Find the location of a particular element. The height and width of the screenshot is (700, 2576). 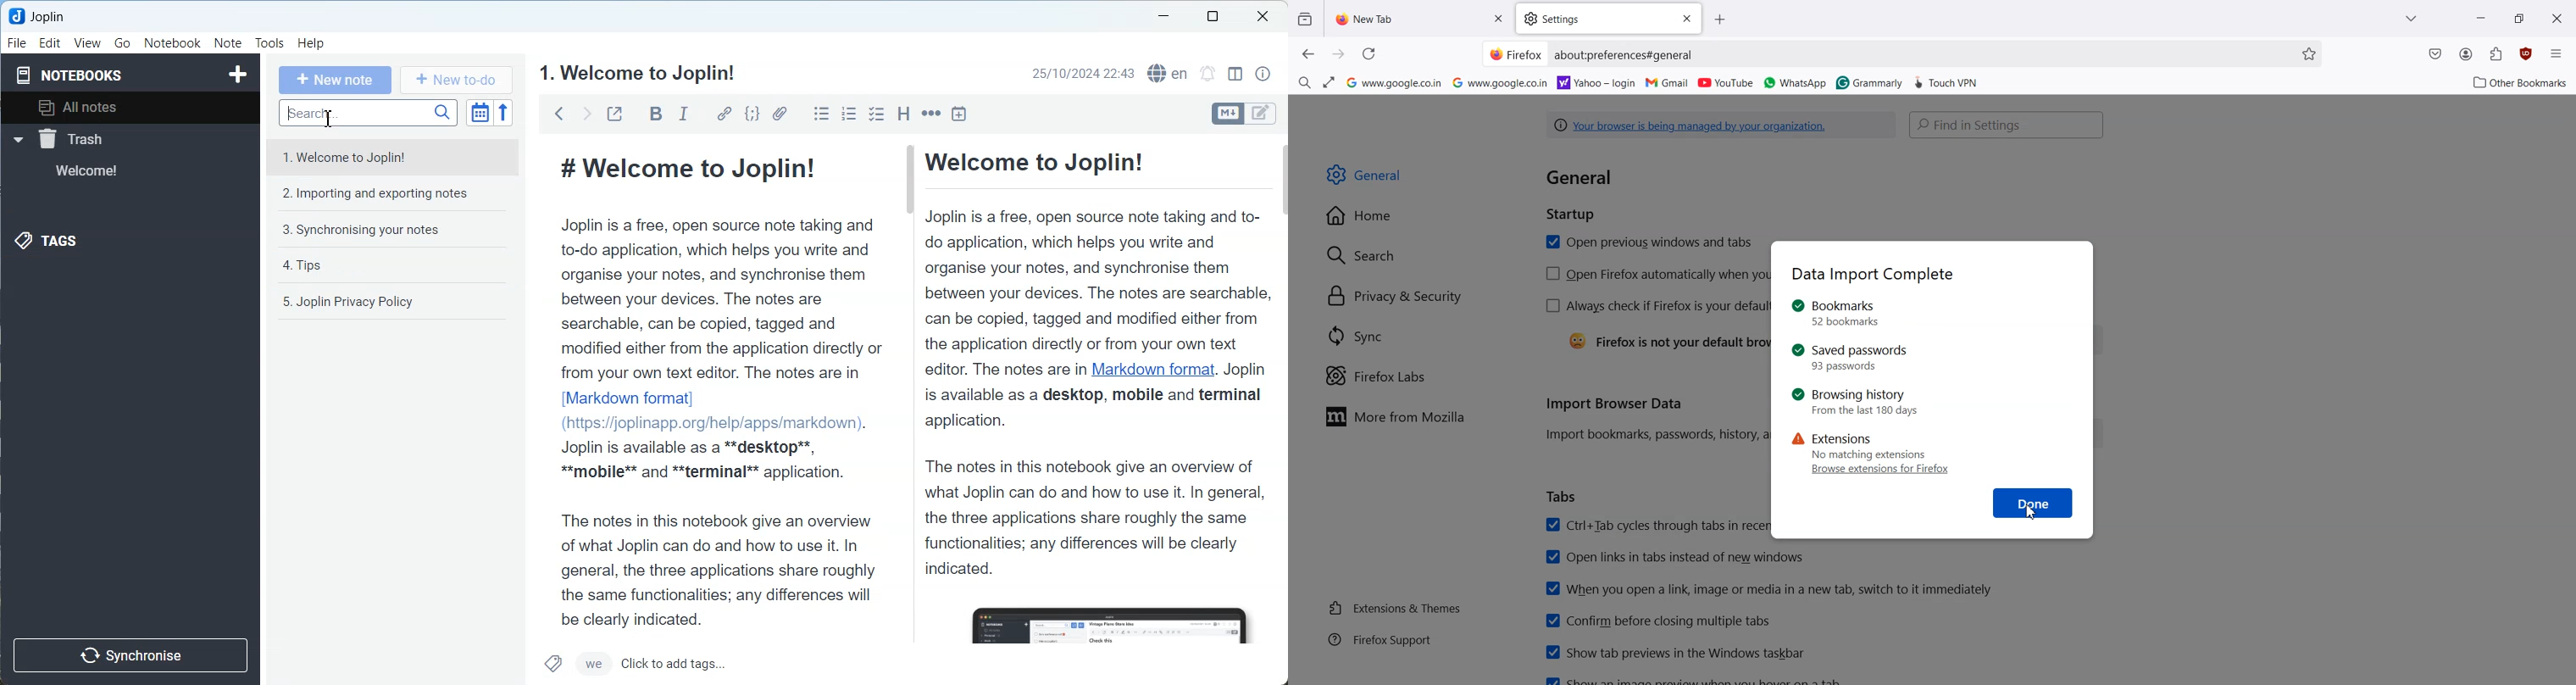

importing and exporting Notes is located at coordinates (396, 192).